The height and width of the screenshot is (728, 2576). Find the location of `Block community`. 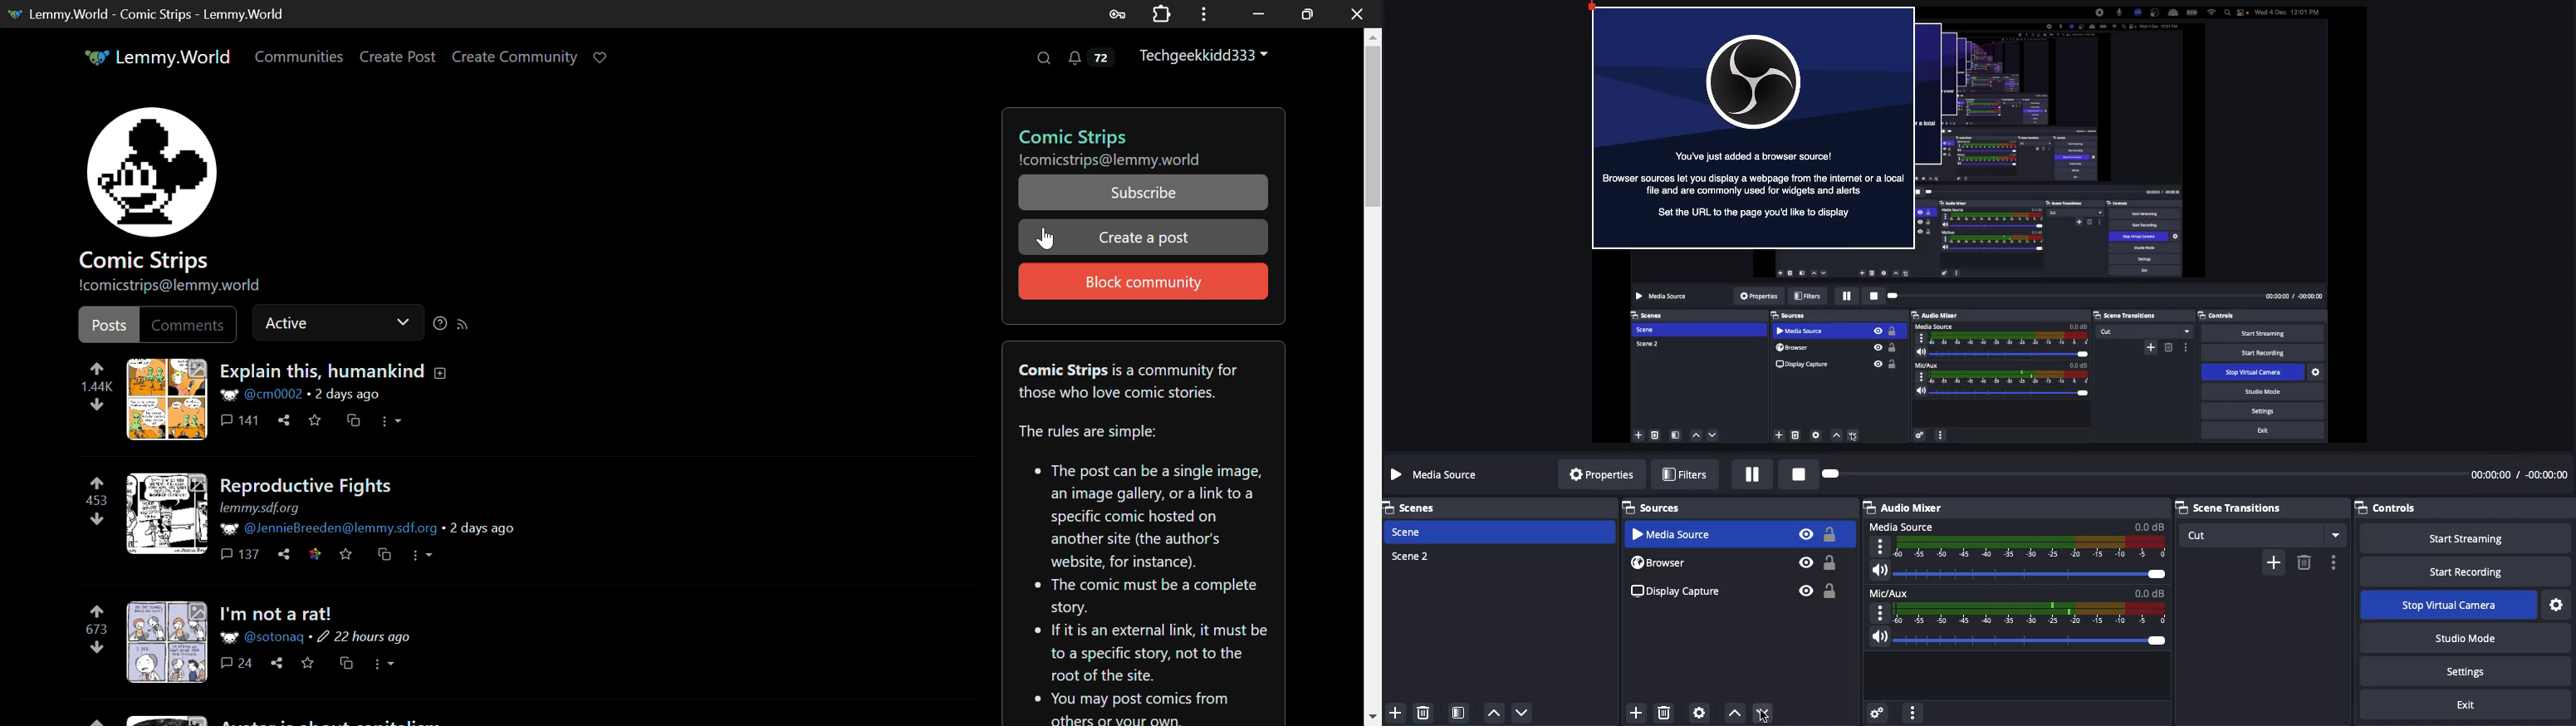

Block community is located at coordinates (1143, 281).